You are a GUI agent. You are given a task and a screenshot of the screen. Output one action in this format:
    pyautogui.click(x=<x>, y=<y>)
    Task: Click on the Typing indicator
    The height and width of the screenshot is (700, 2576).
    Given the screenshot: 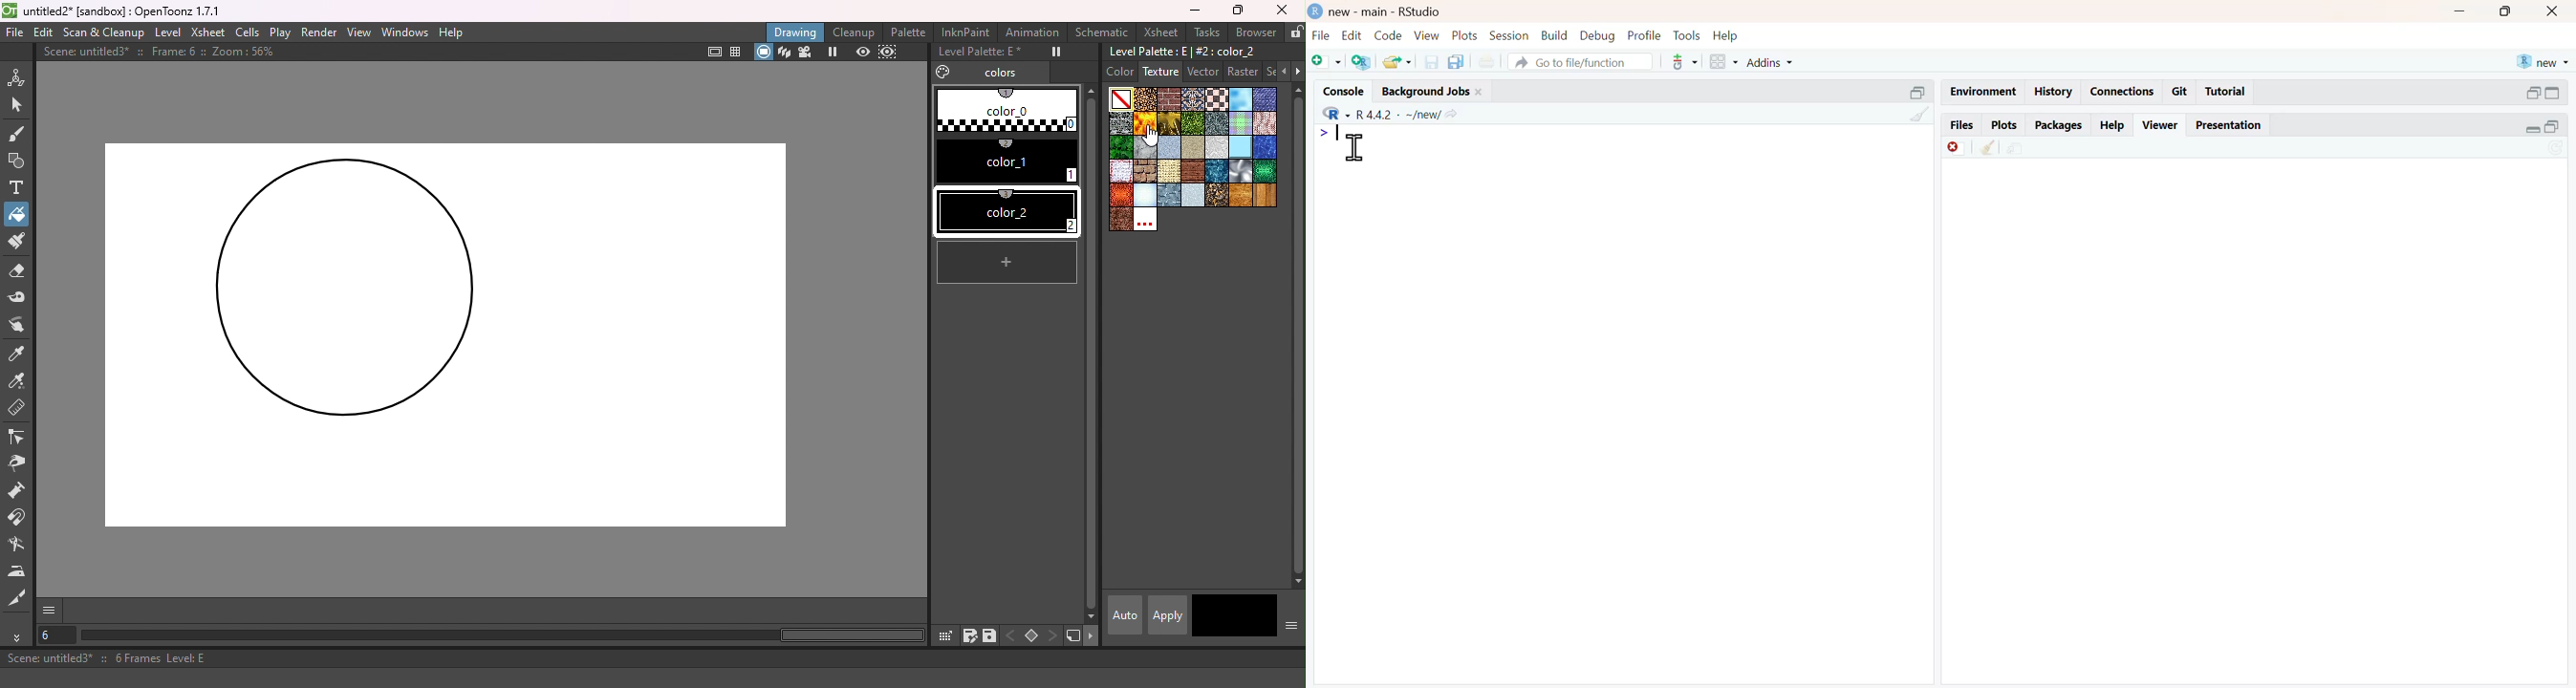 What is the action you would take?
    pyautogui.click(x=1337, y=133)
    